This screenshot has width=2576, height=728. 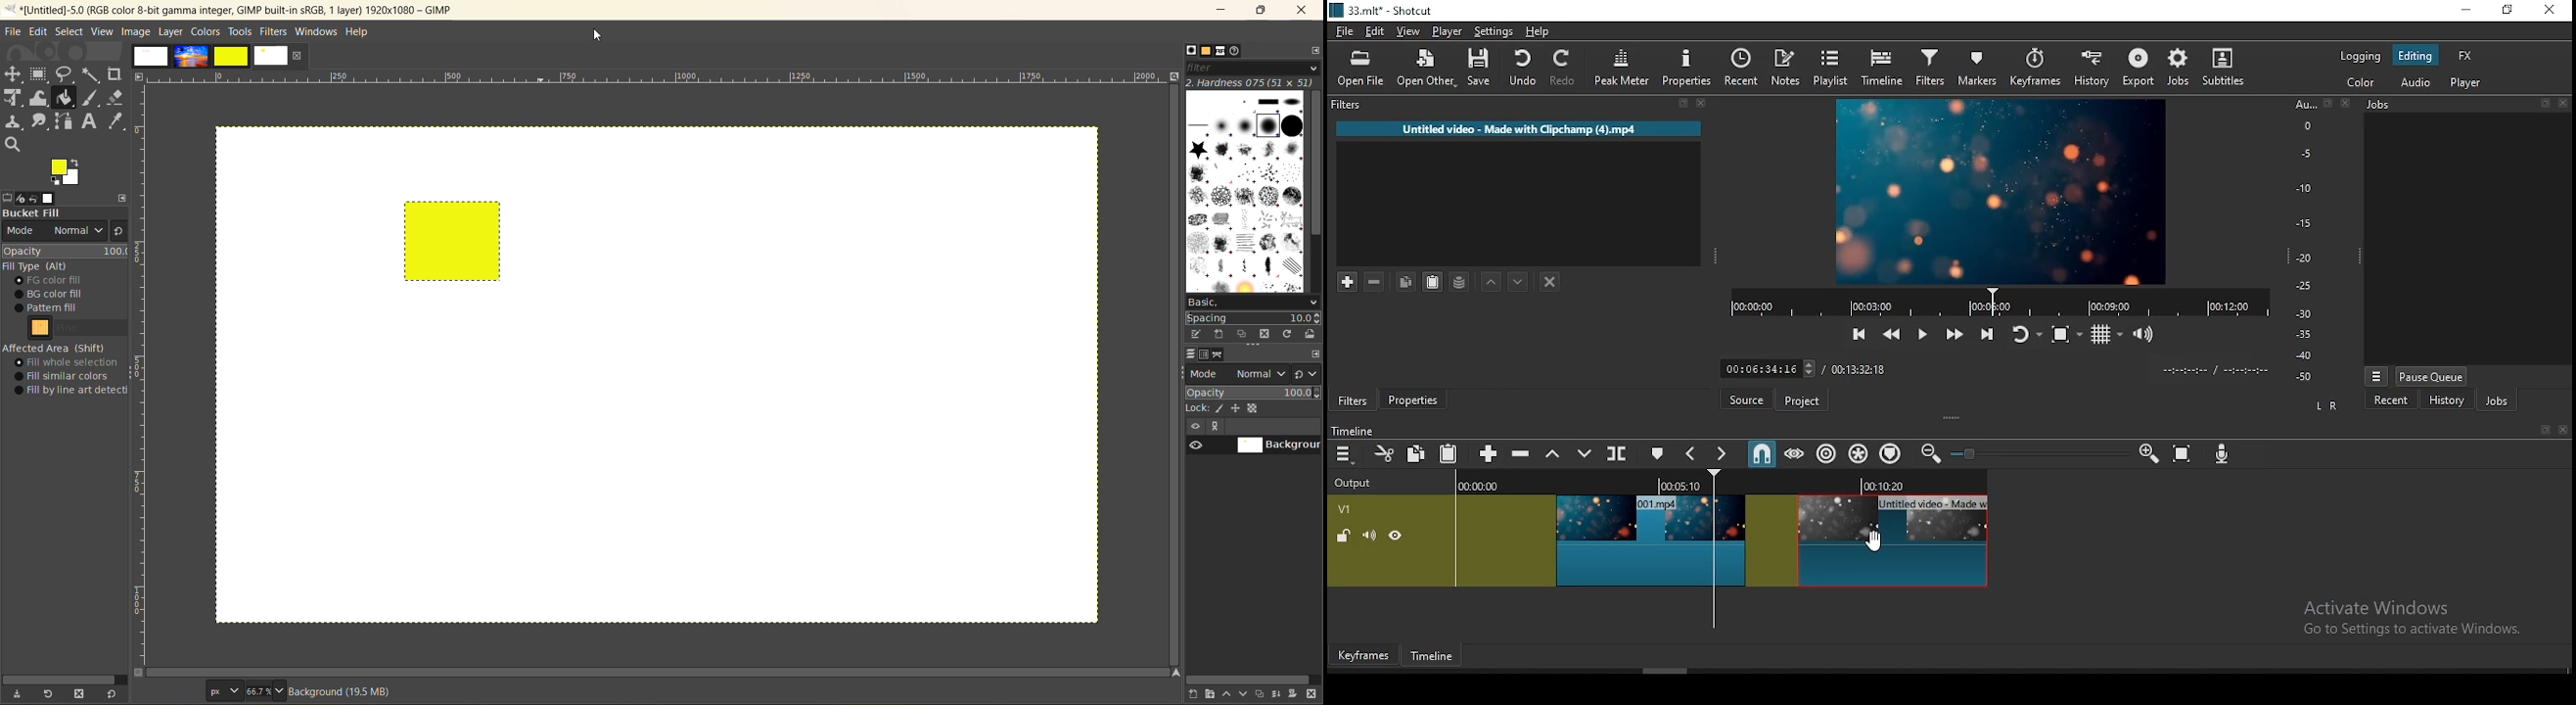 I want to click on paste filter, so click(x=1431, y=281).